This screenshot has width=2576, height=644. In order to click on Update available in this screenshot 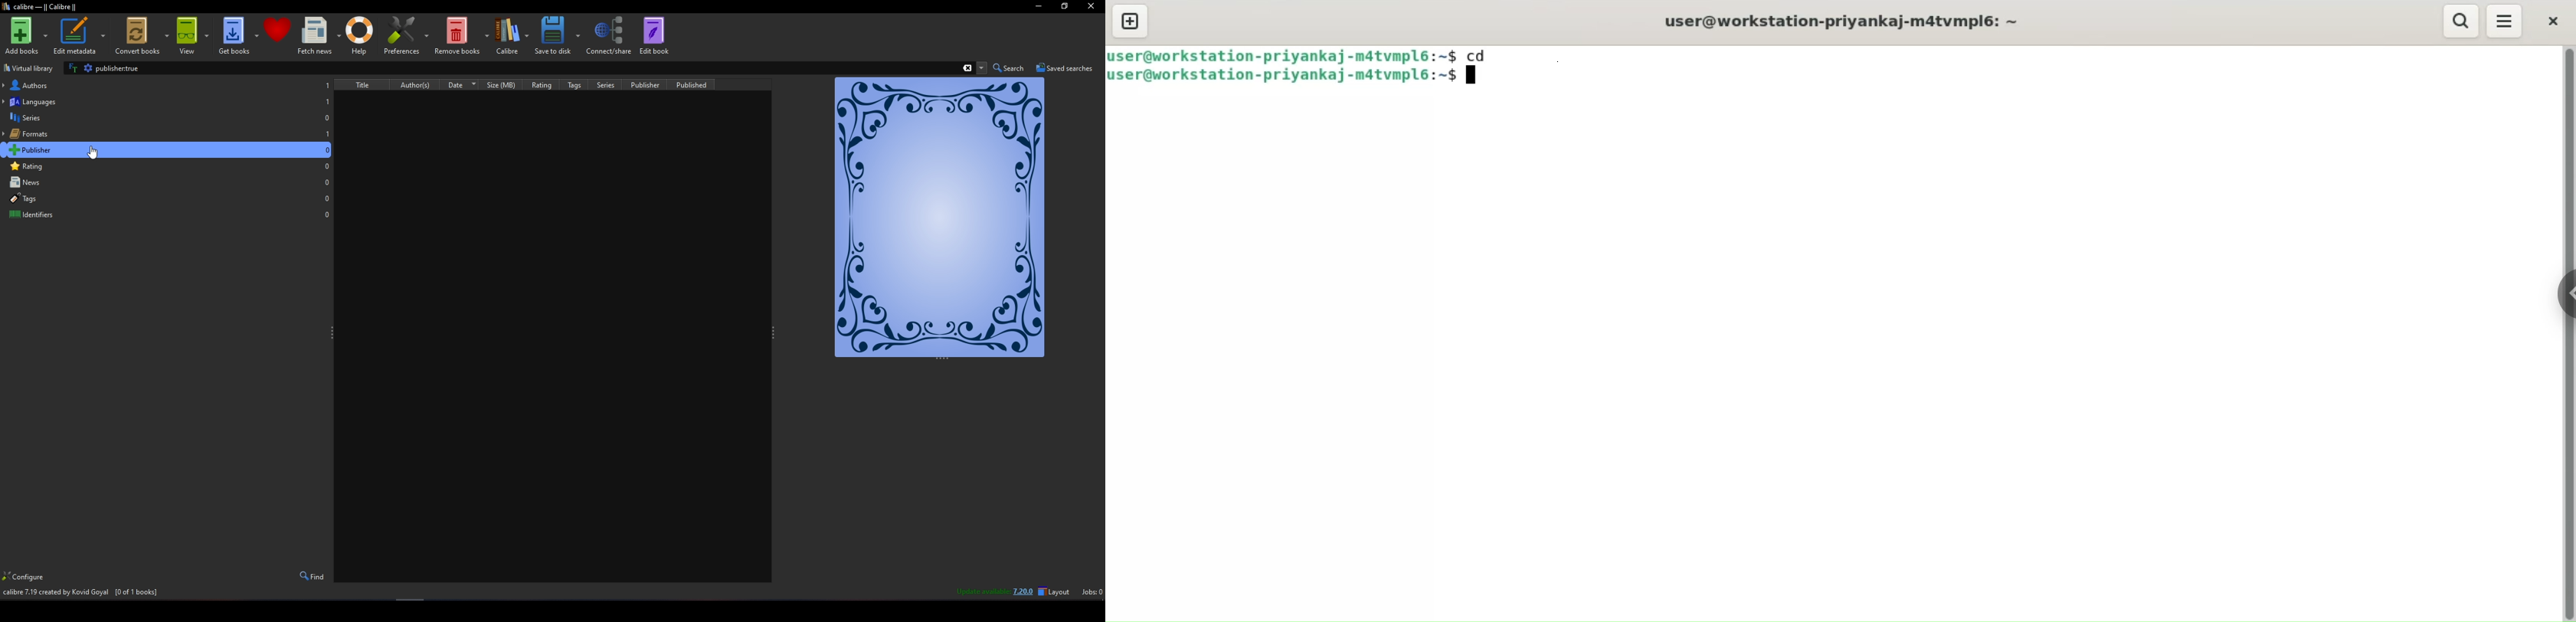, I will do `click(976, 594)`.